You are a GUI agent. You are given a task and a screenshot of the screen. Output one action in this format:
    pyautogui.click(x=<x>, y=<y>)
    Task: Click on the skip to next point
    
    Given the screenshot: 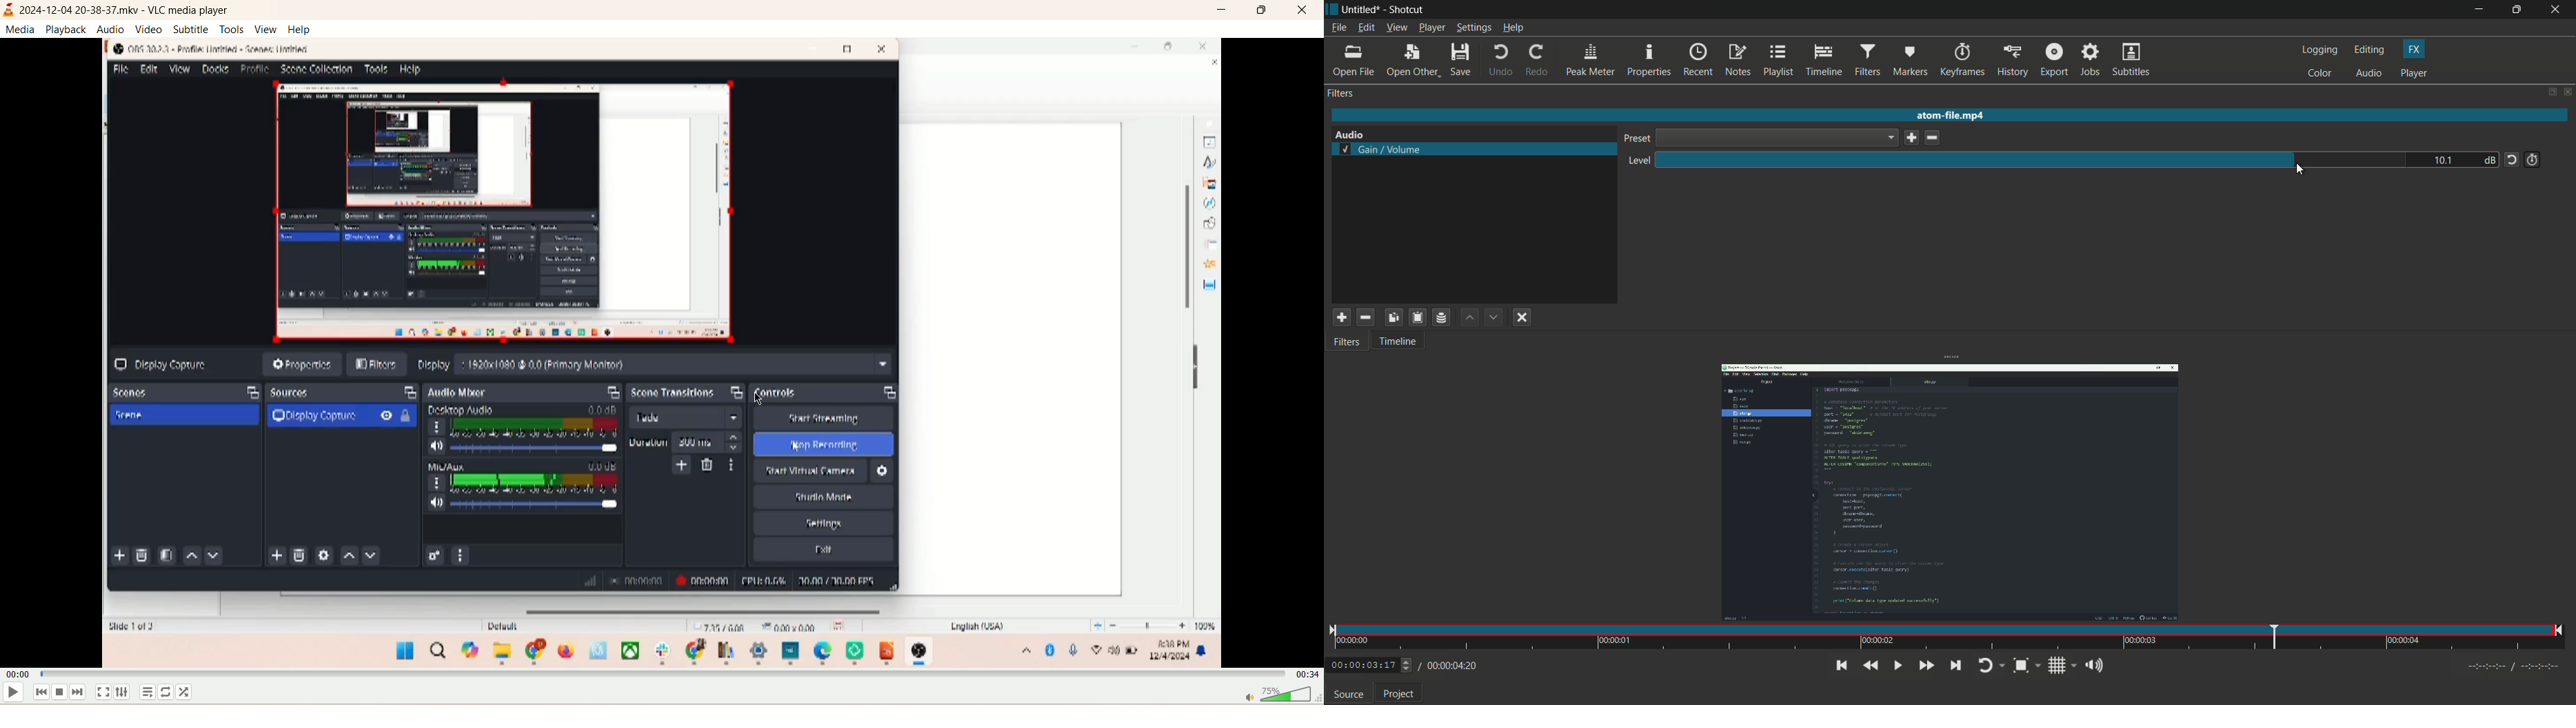 What is the action you would take?
    pyautogui.click(x=1955, y=666)
    